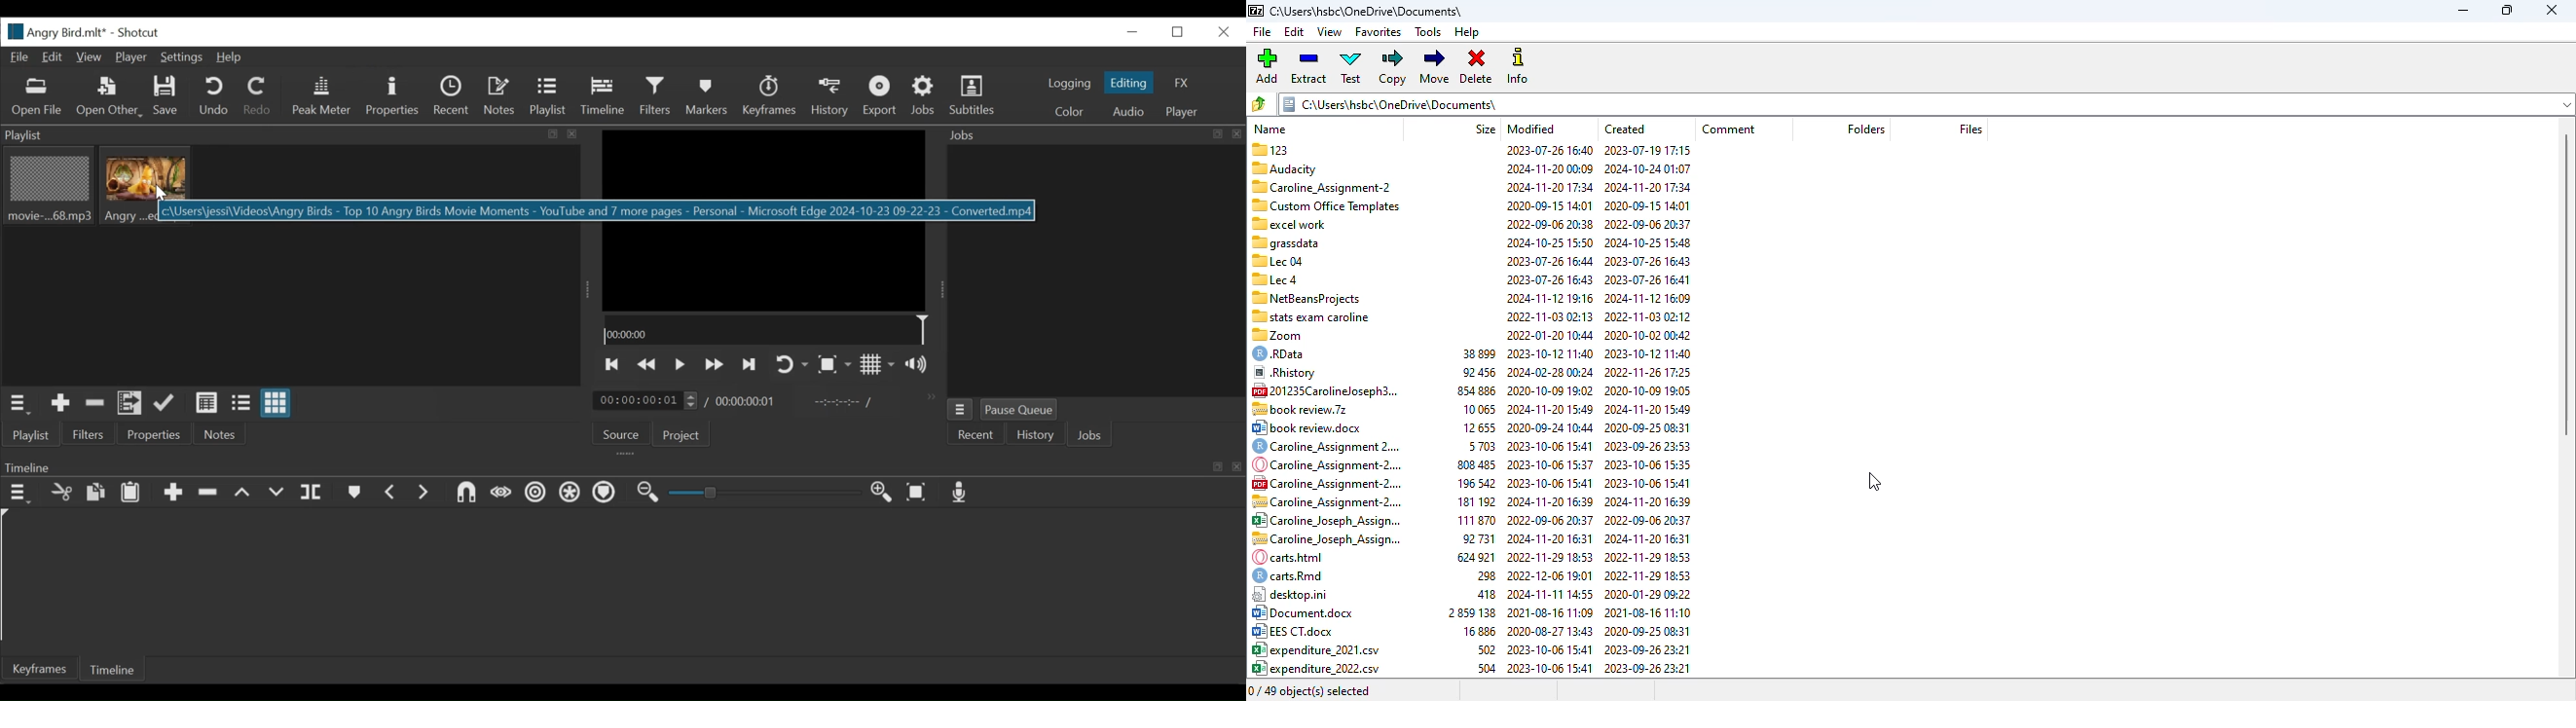 The image size is (2576, 728). I want to click on Timeline, so click(765, 328).